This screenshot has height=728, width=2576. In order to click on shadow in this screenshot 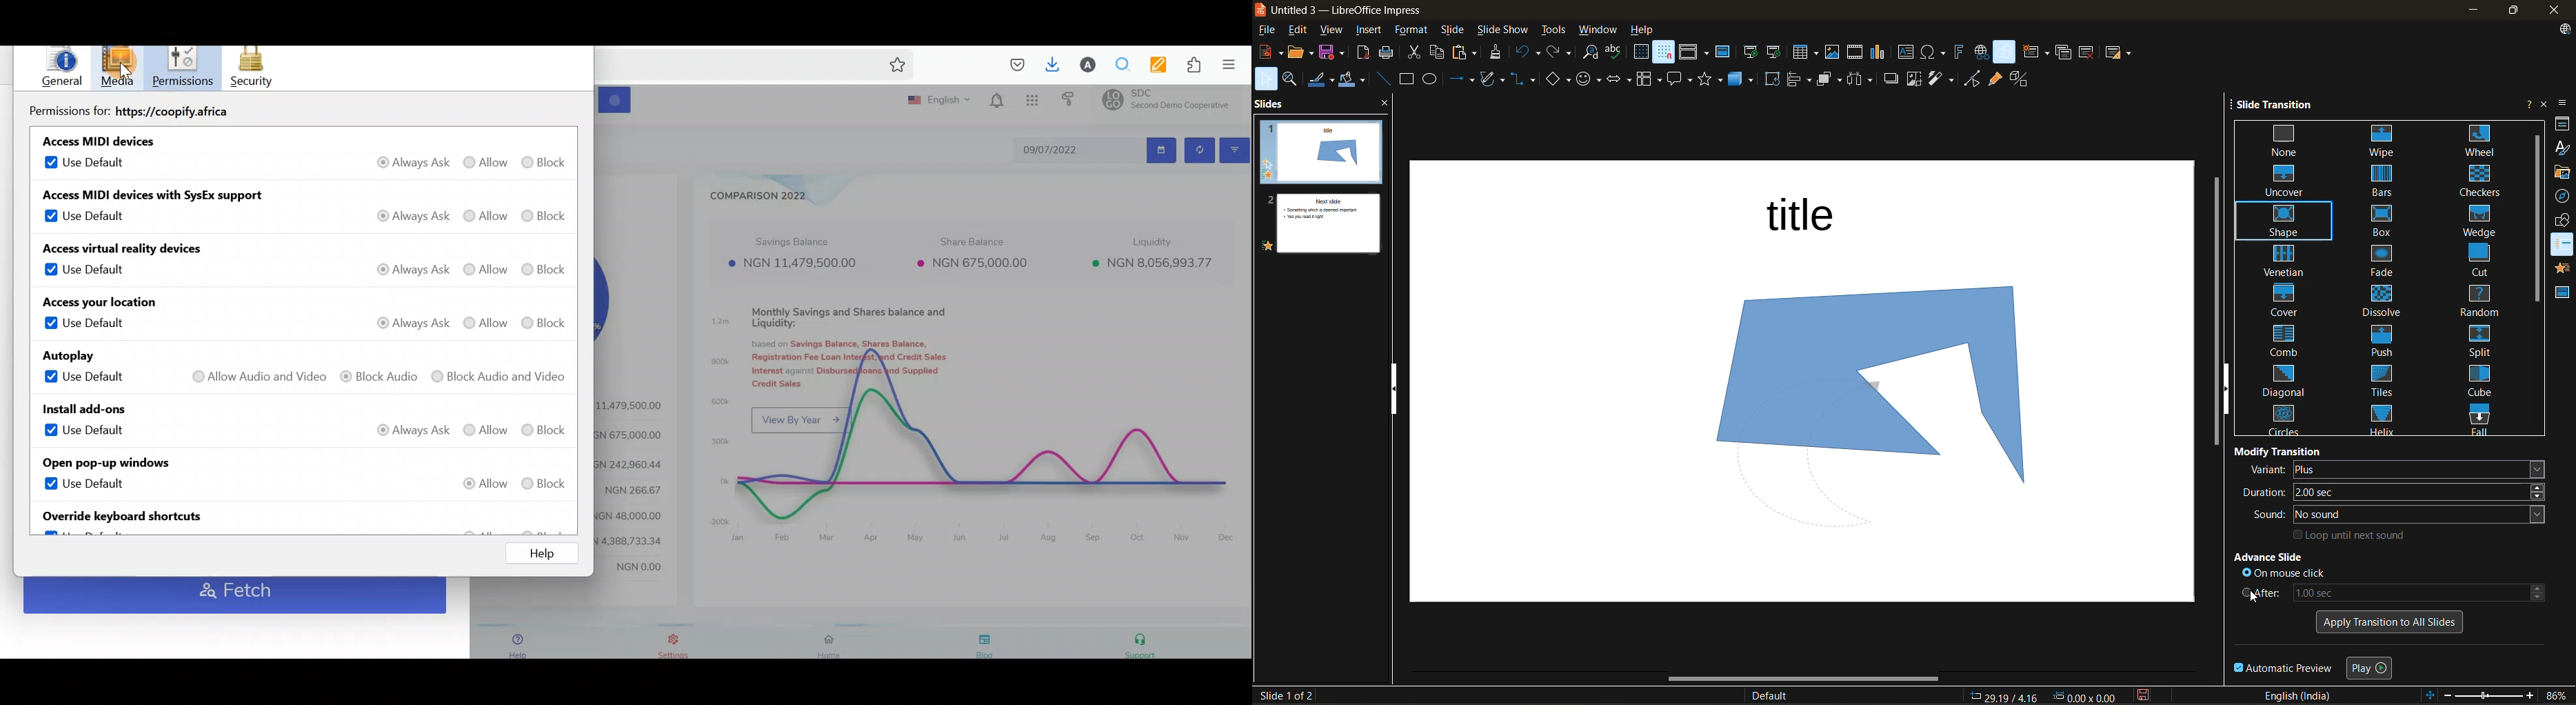, I will do `click(1891, 80)`.